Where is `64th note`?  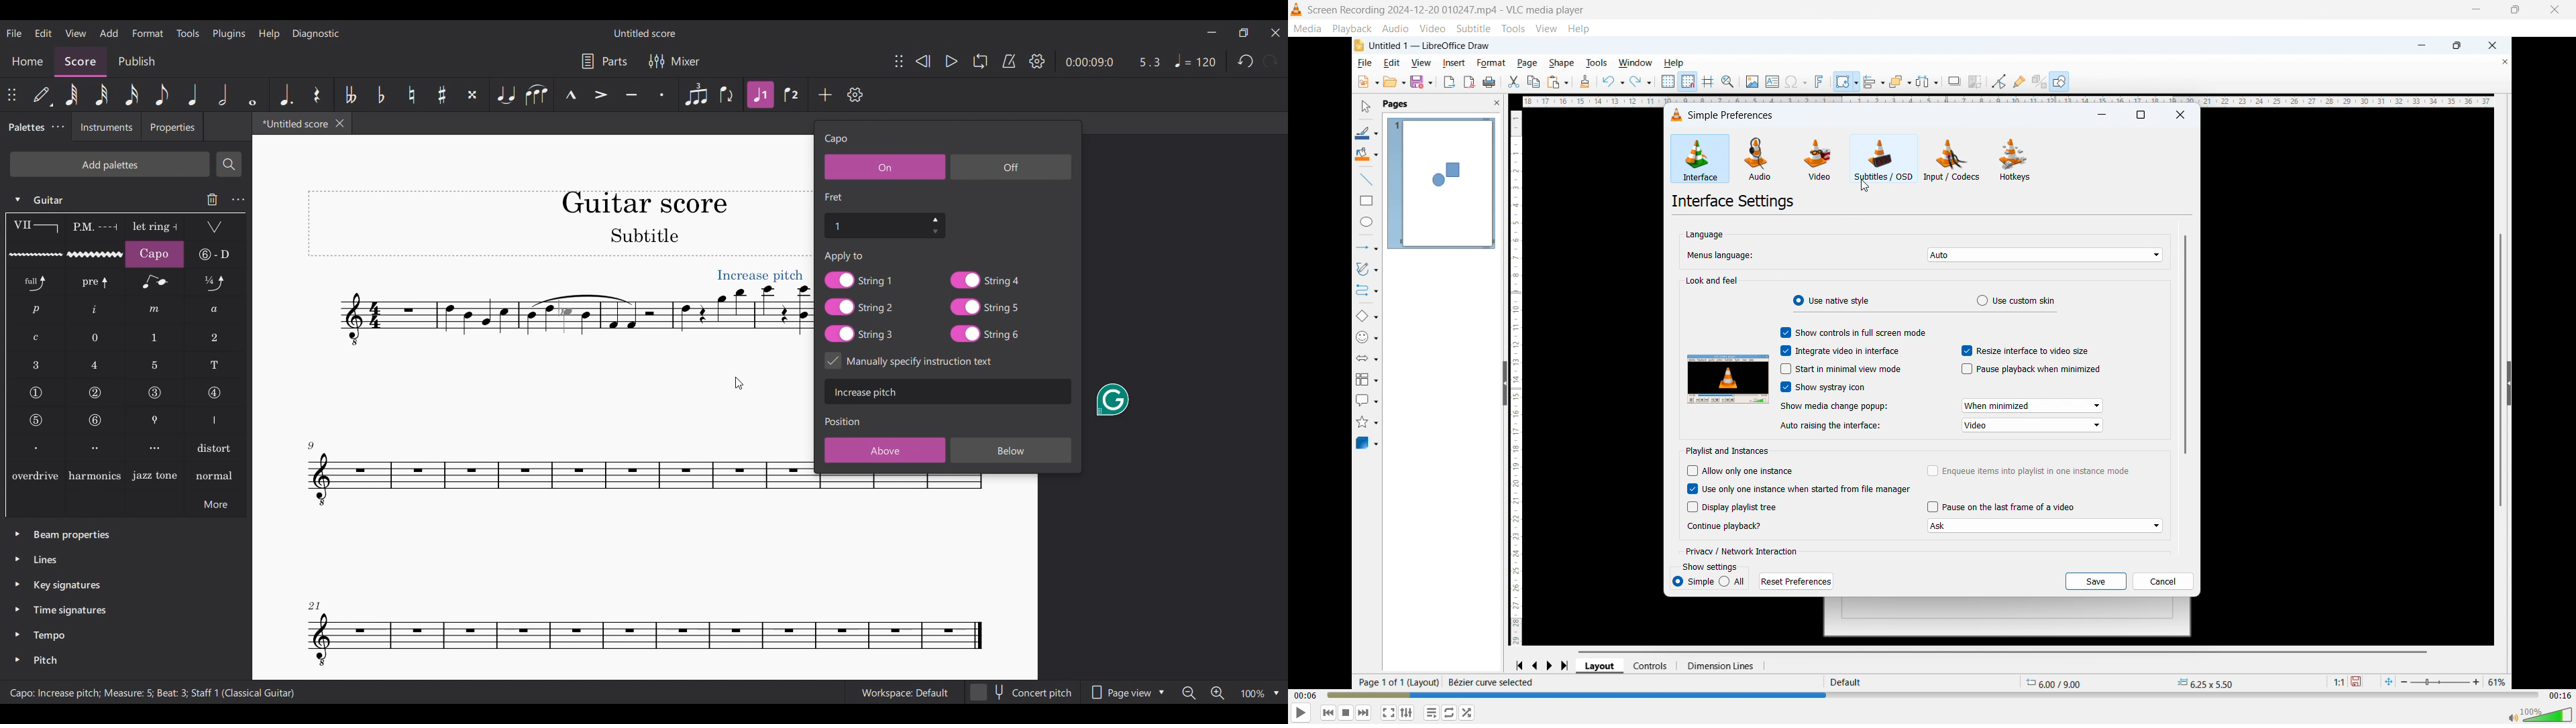 64th note is located at coordinates (72, 95).